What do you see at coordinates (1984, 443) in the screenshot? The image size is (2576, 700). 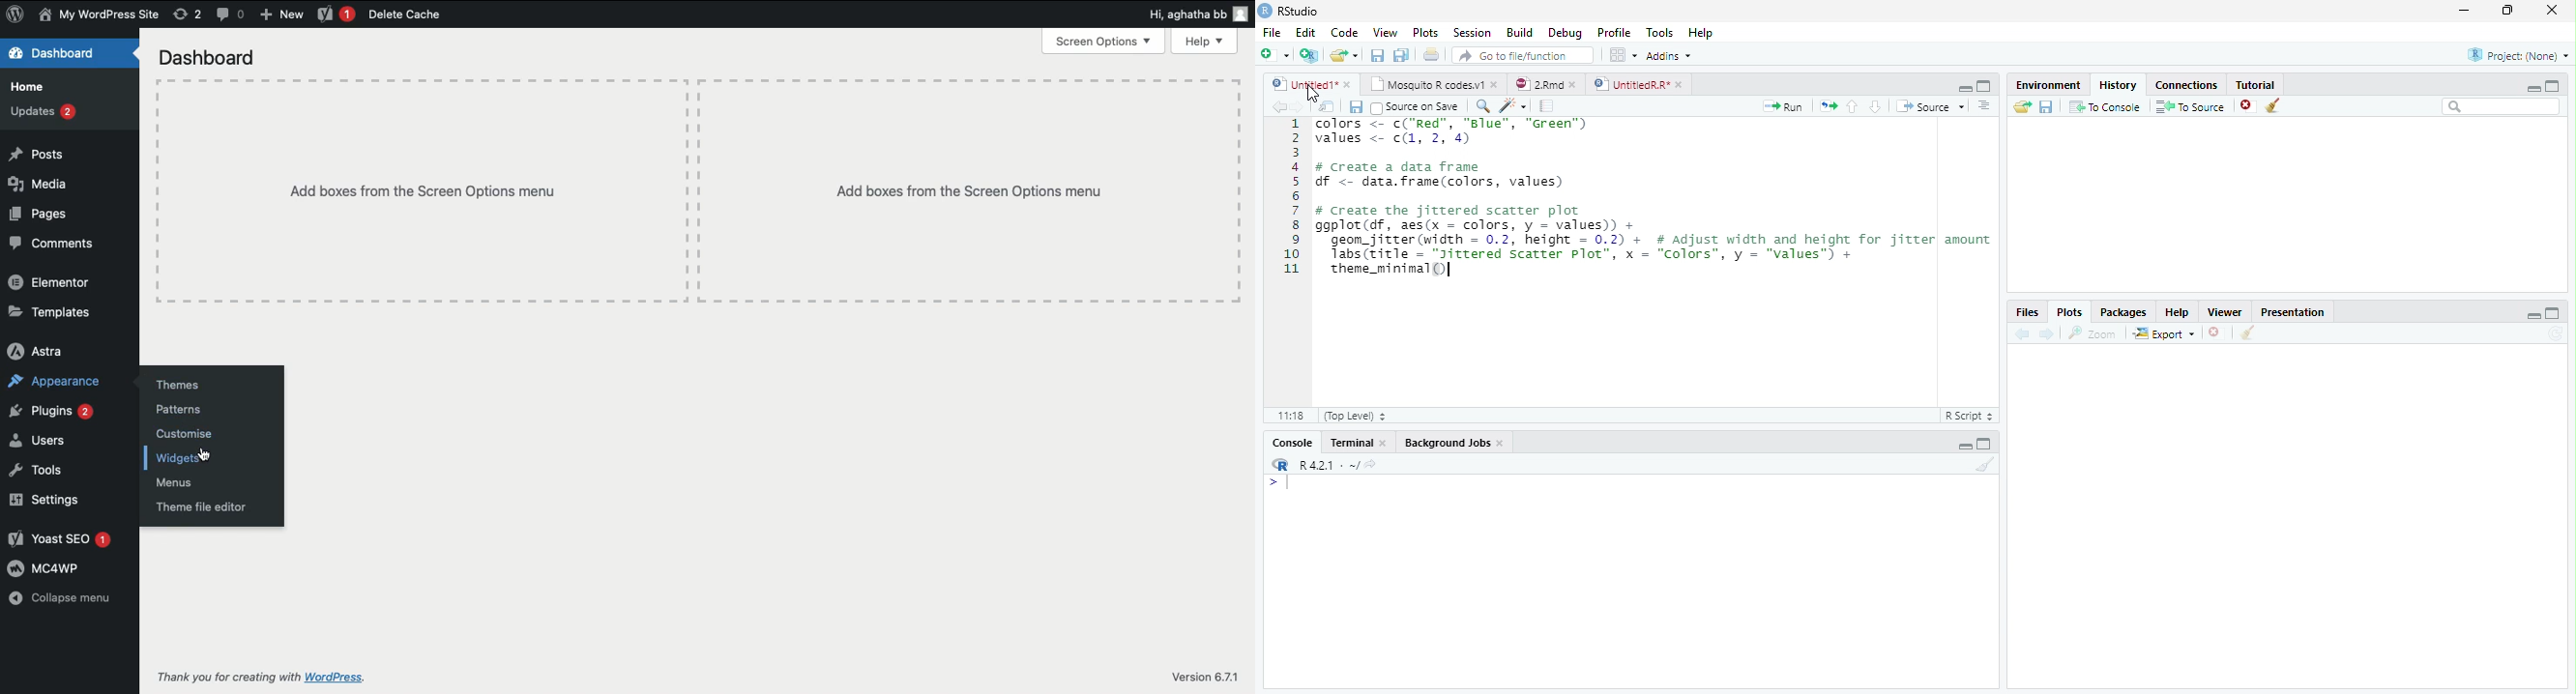 I see `Maximize` at bounding box center [1984, 443].